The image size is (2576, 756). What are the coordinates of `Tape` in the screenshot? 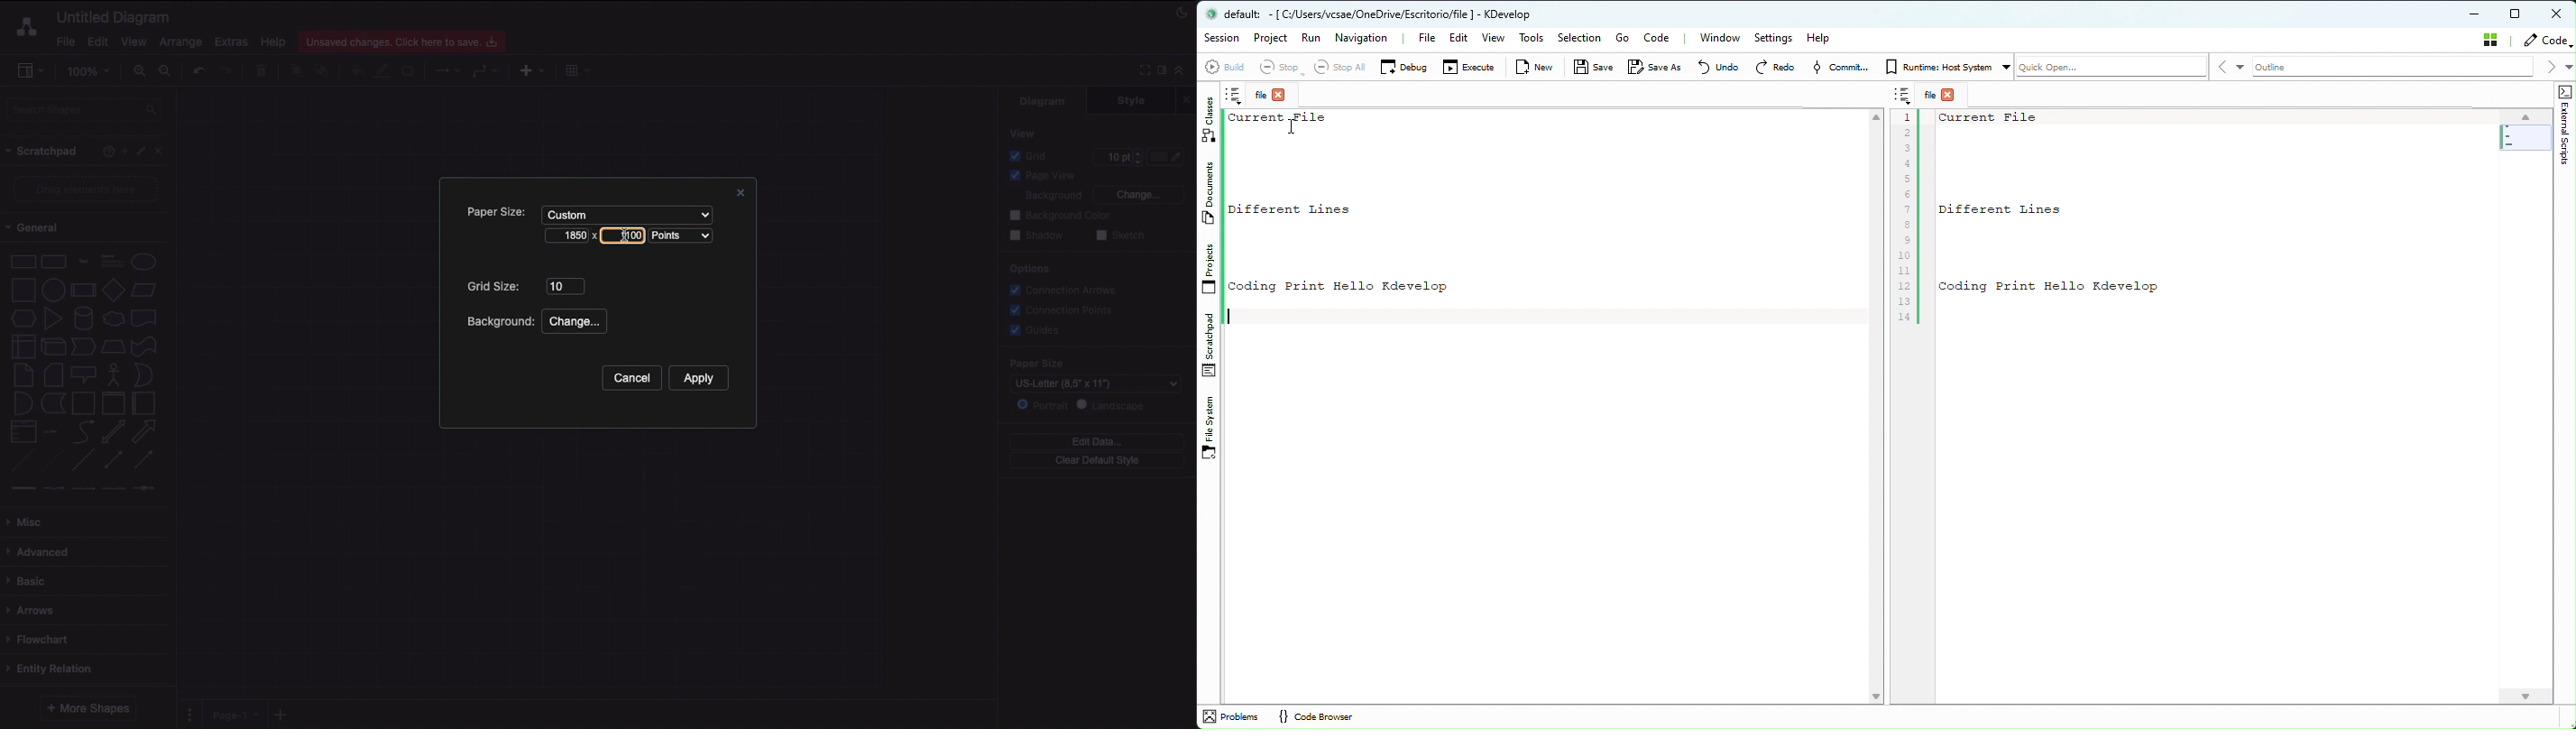 It's located at (146, 345).